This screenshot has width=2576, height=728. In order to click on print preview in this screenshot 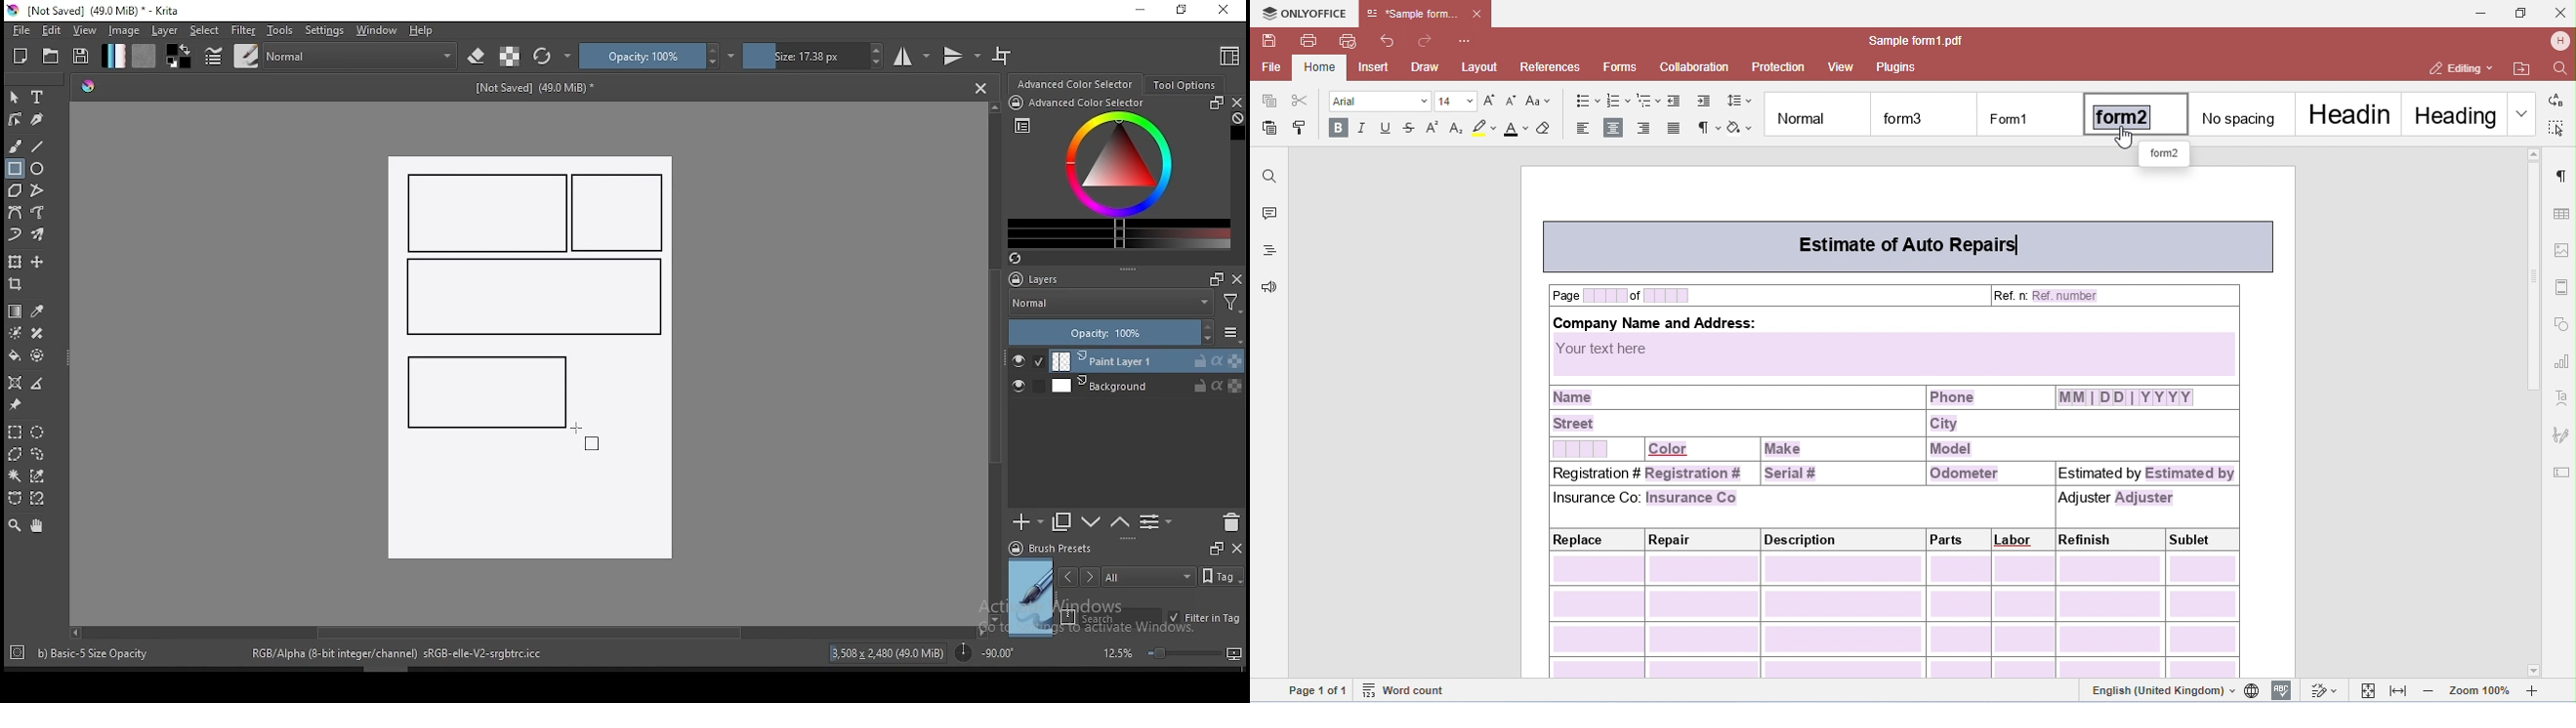, I will do `click(1348, 41)`.